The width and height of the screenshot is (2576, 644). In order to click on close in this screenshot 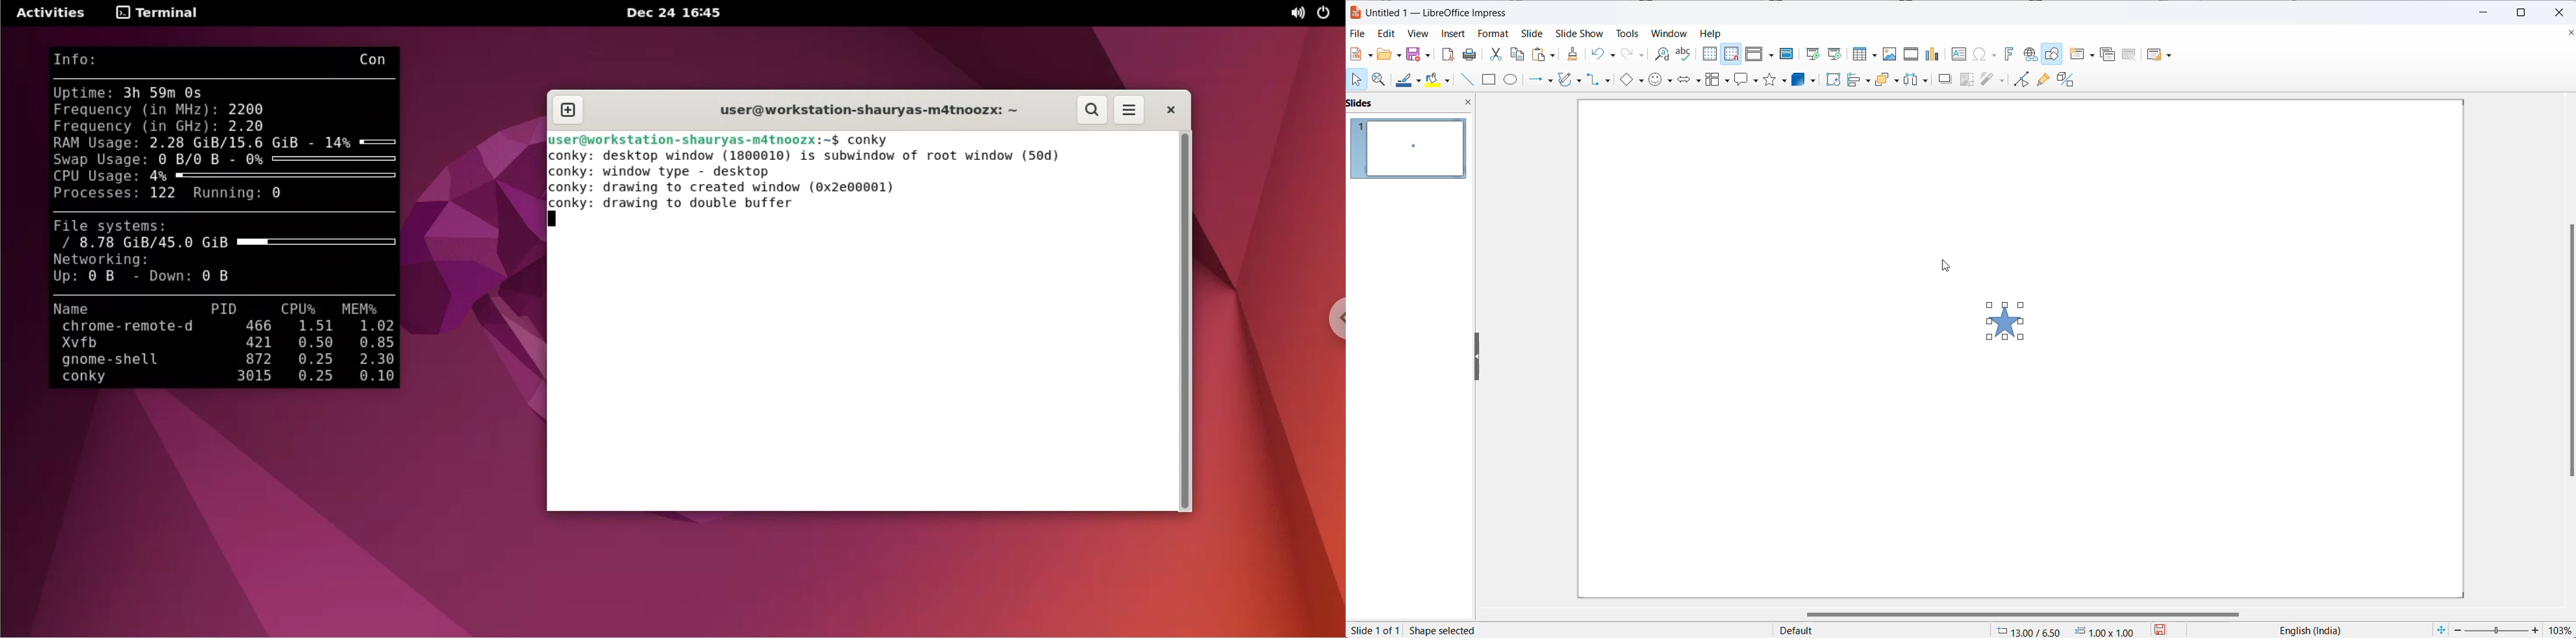, I will do `click(2562, 13)`.